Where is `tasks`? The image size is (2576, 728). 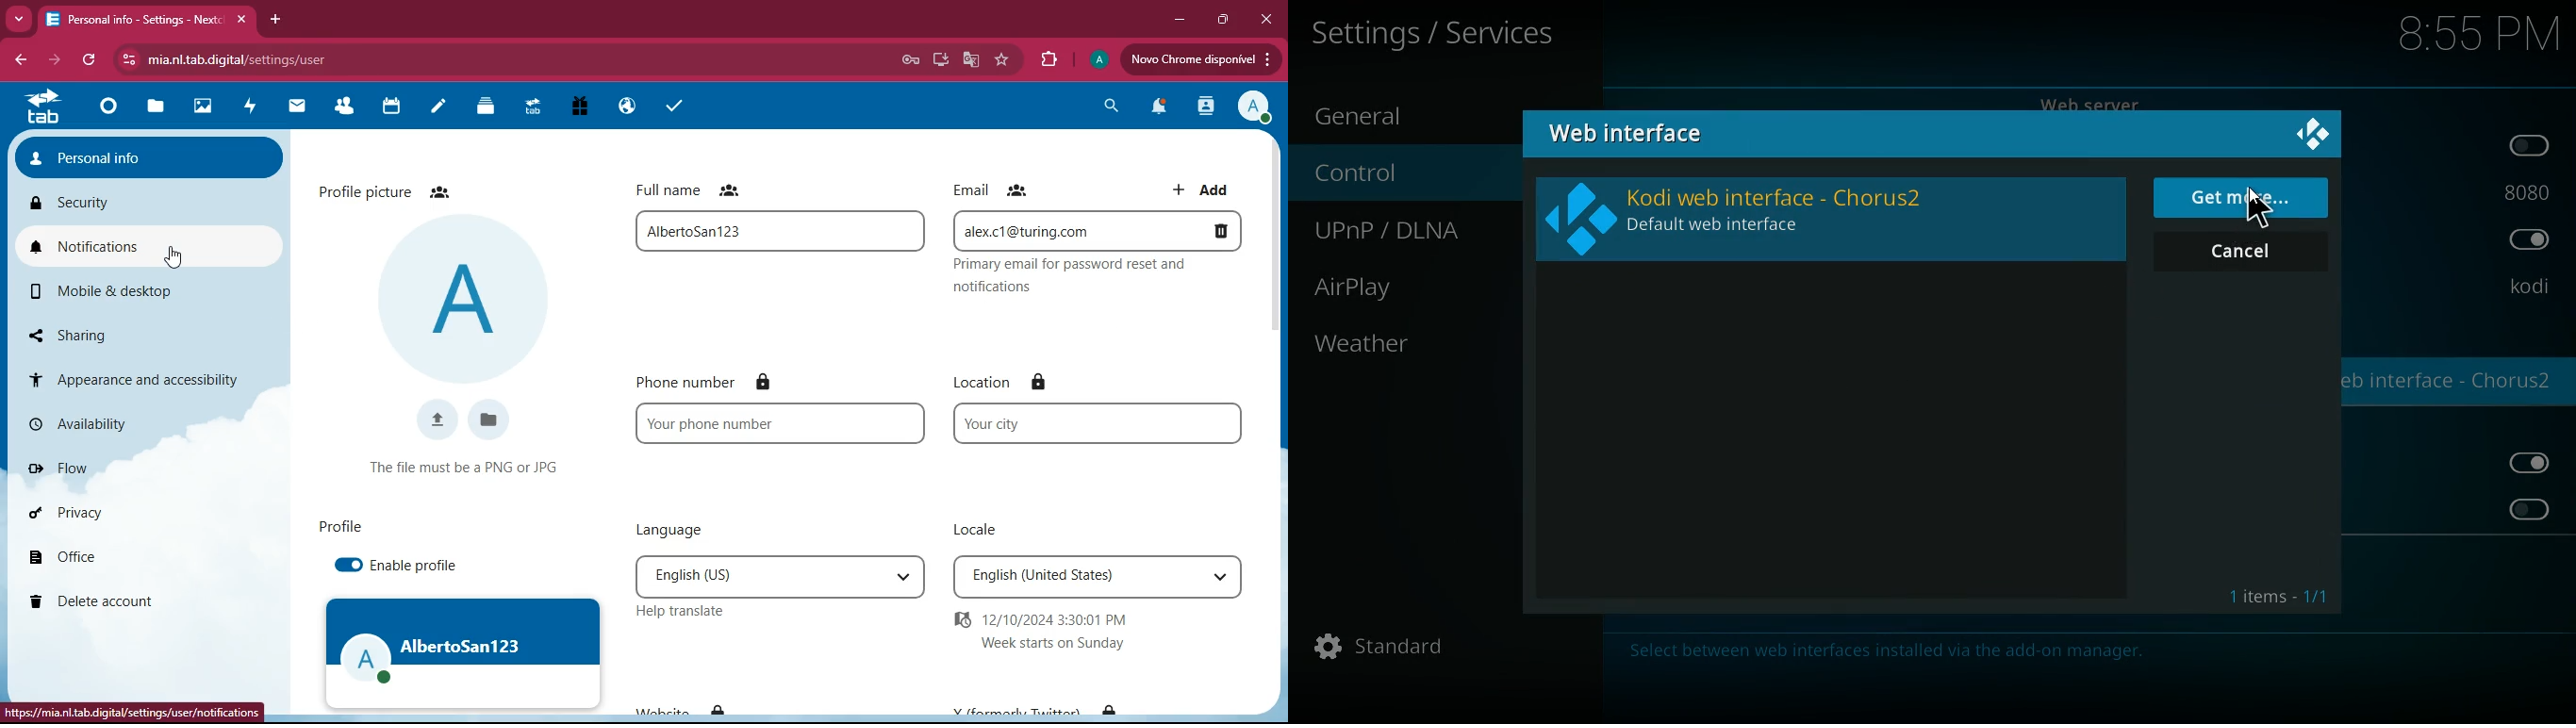 tasks is located at coordinates (676, 108).